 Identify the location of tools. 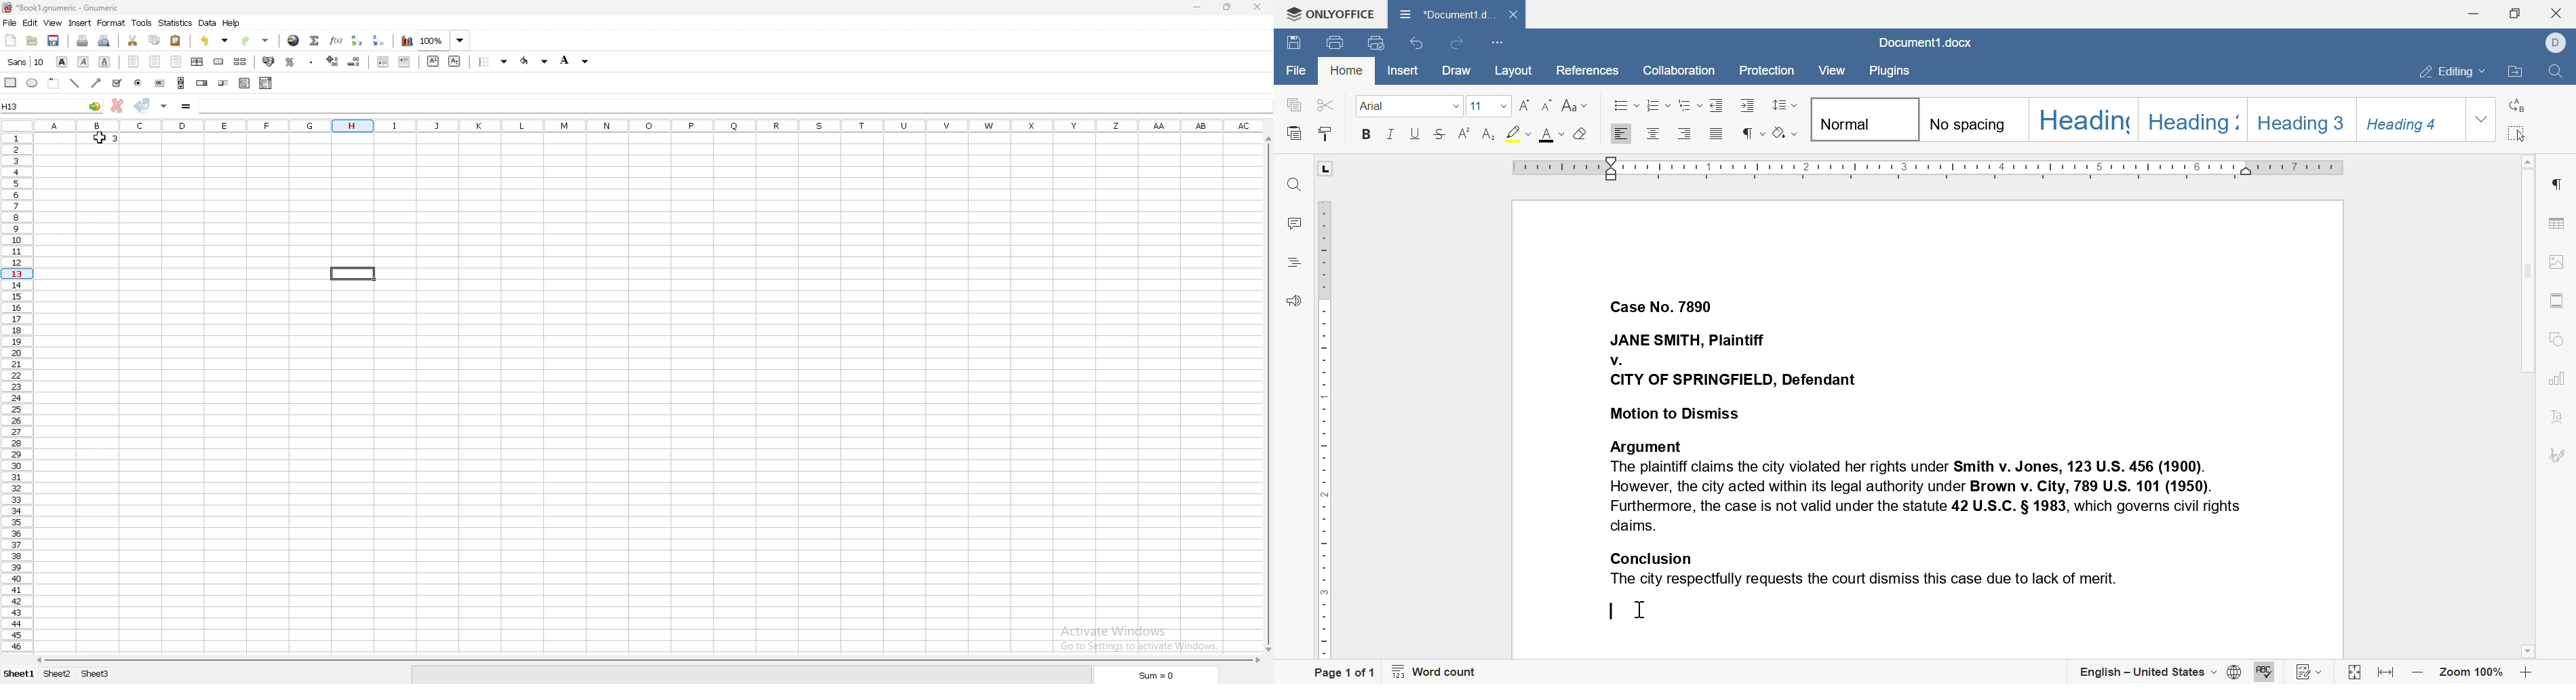
(142, 23).